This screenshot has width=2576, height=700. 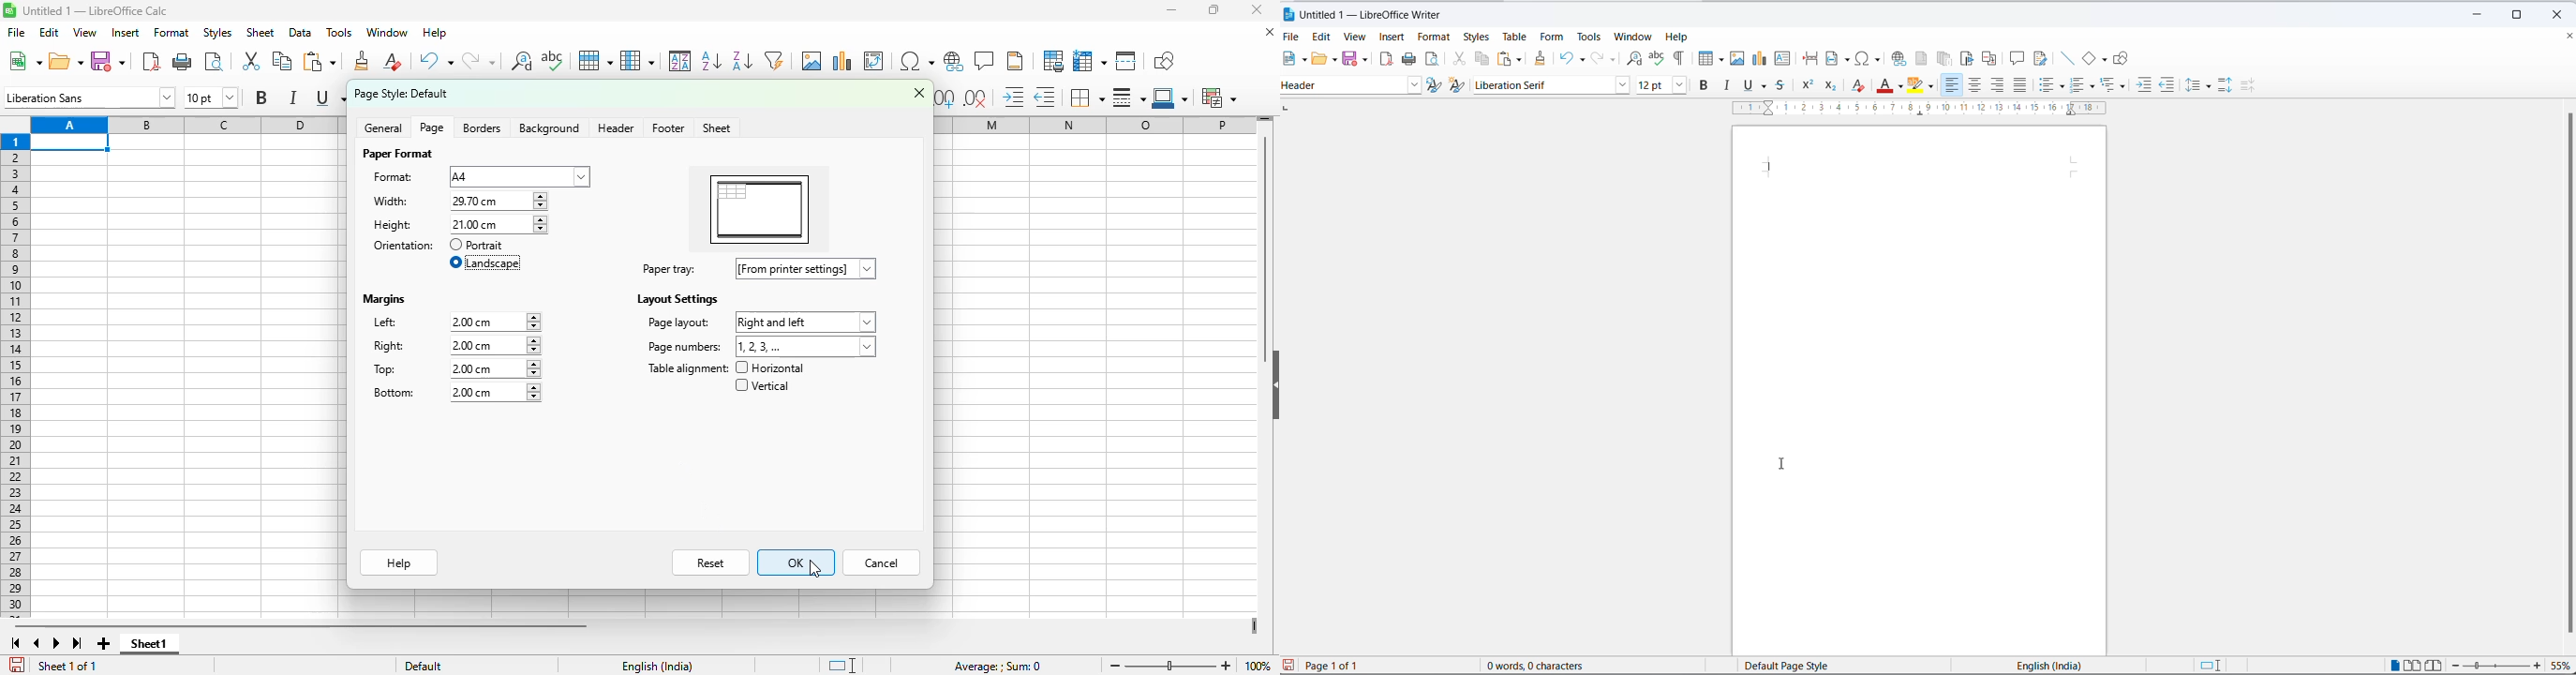 What do you see at coordinates (2020, 86) in the screenshot?
I see `justified` at bounding box center [2020, 86].